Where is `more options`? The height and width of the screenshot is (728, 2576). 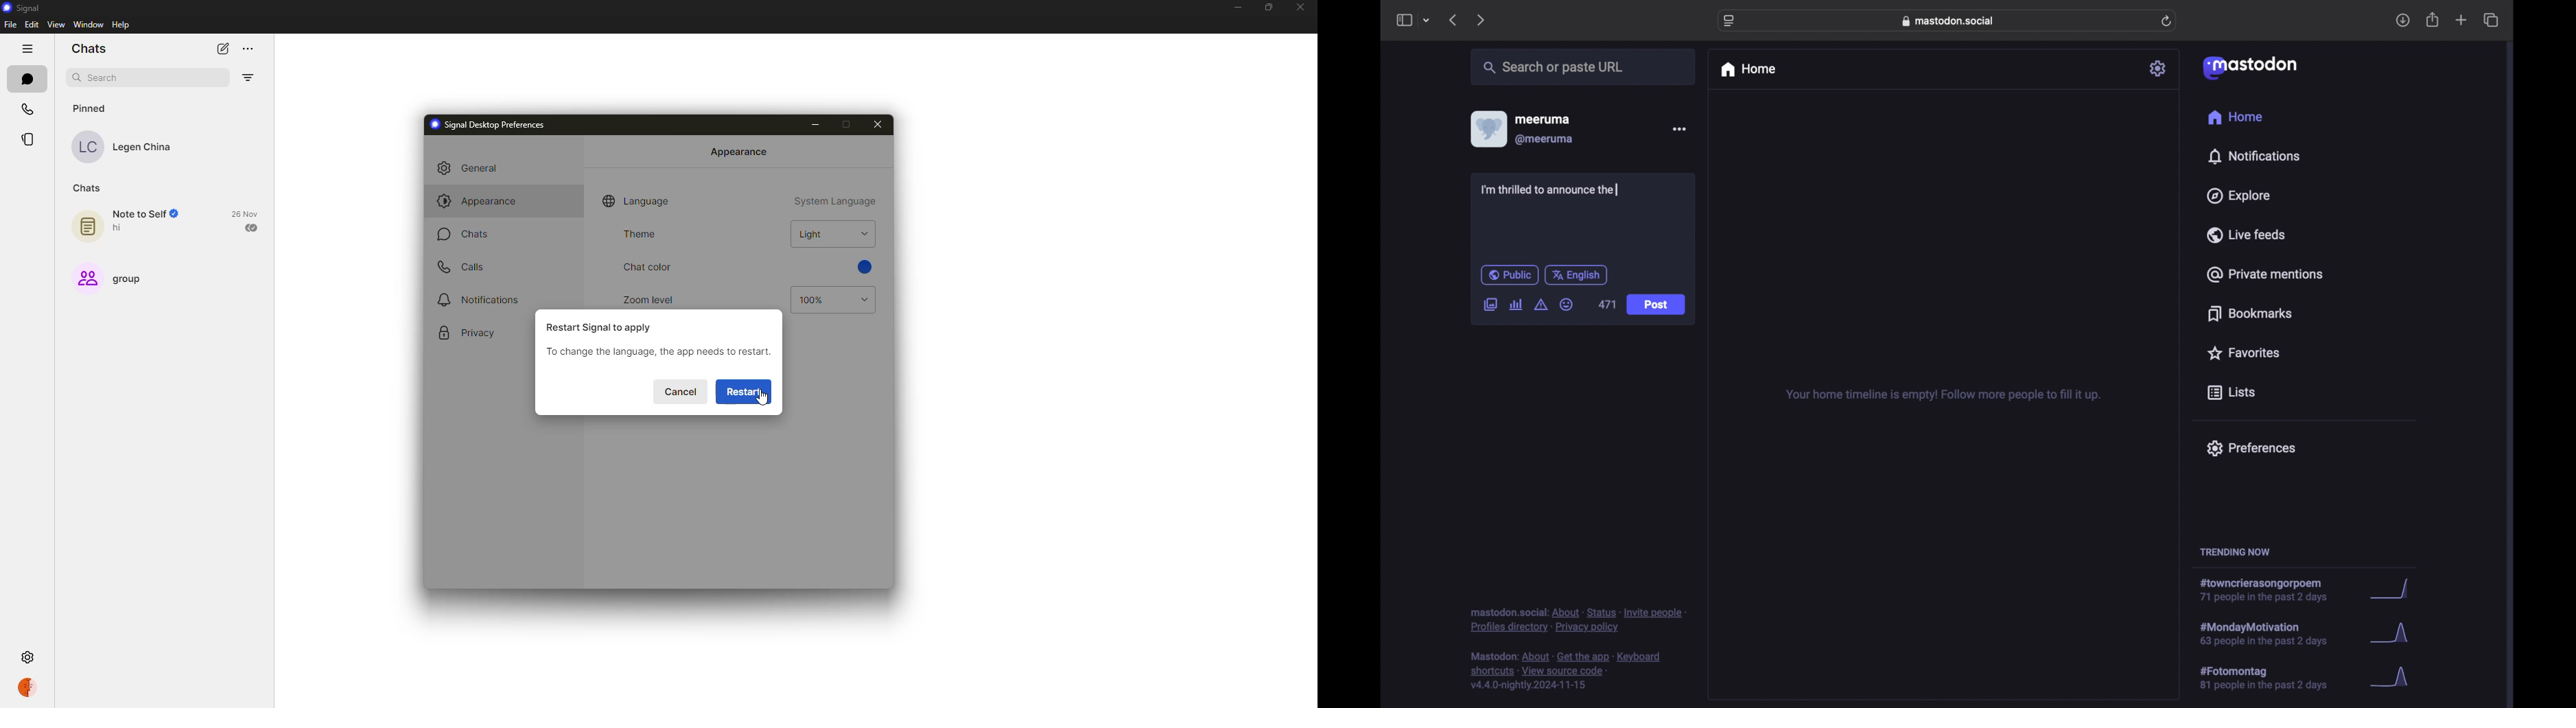
more options is located at coordinates (1679, 128).